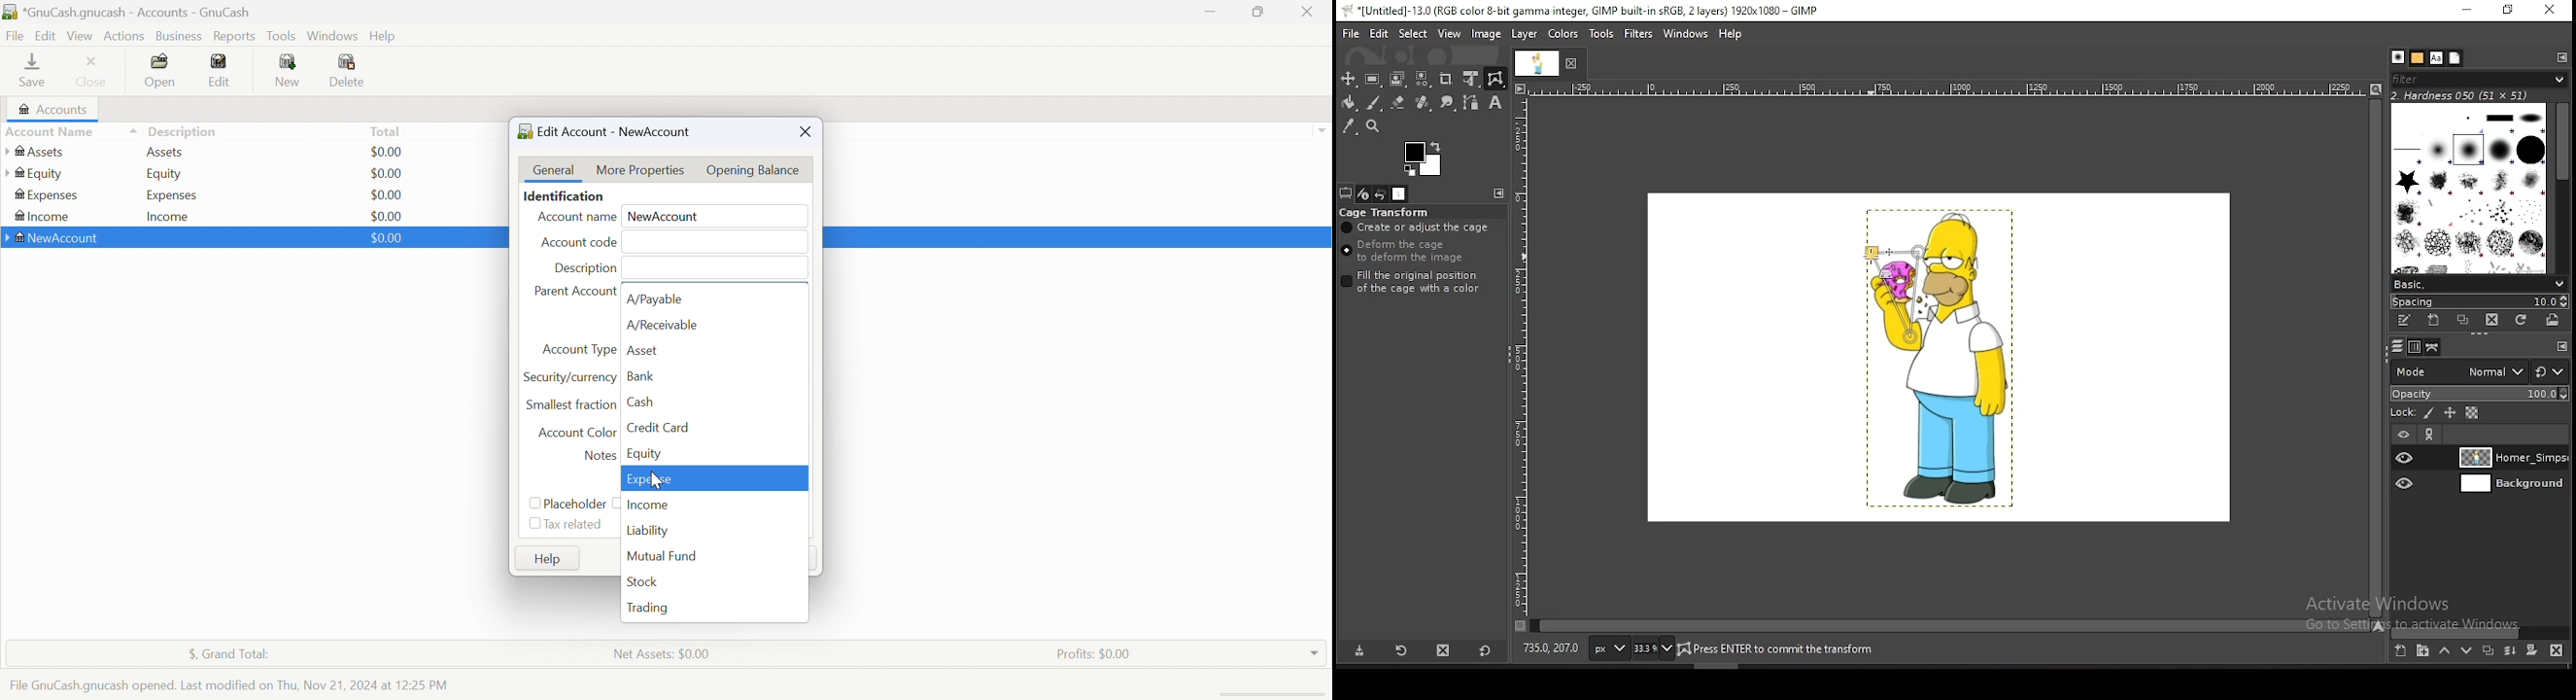 The width and height of the screenshot is (2576, 700). What do you see at coordinates (1450, 33) in the screenshot?
I see `view` at bounding box center [1450, 33].